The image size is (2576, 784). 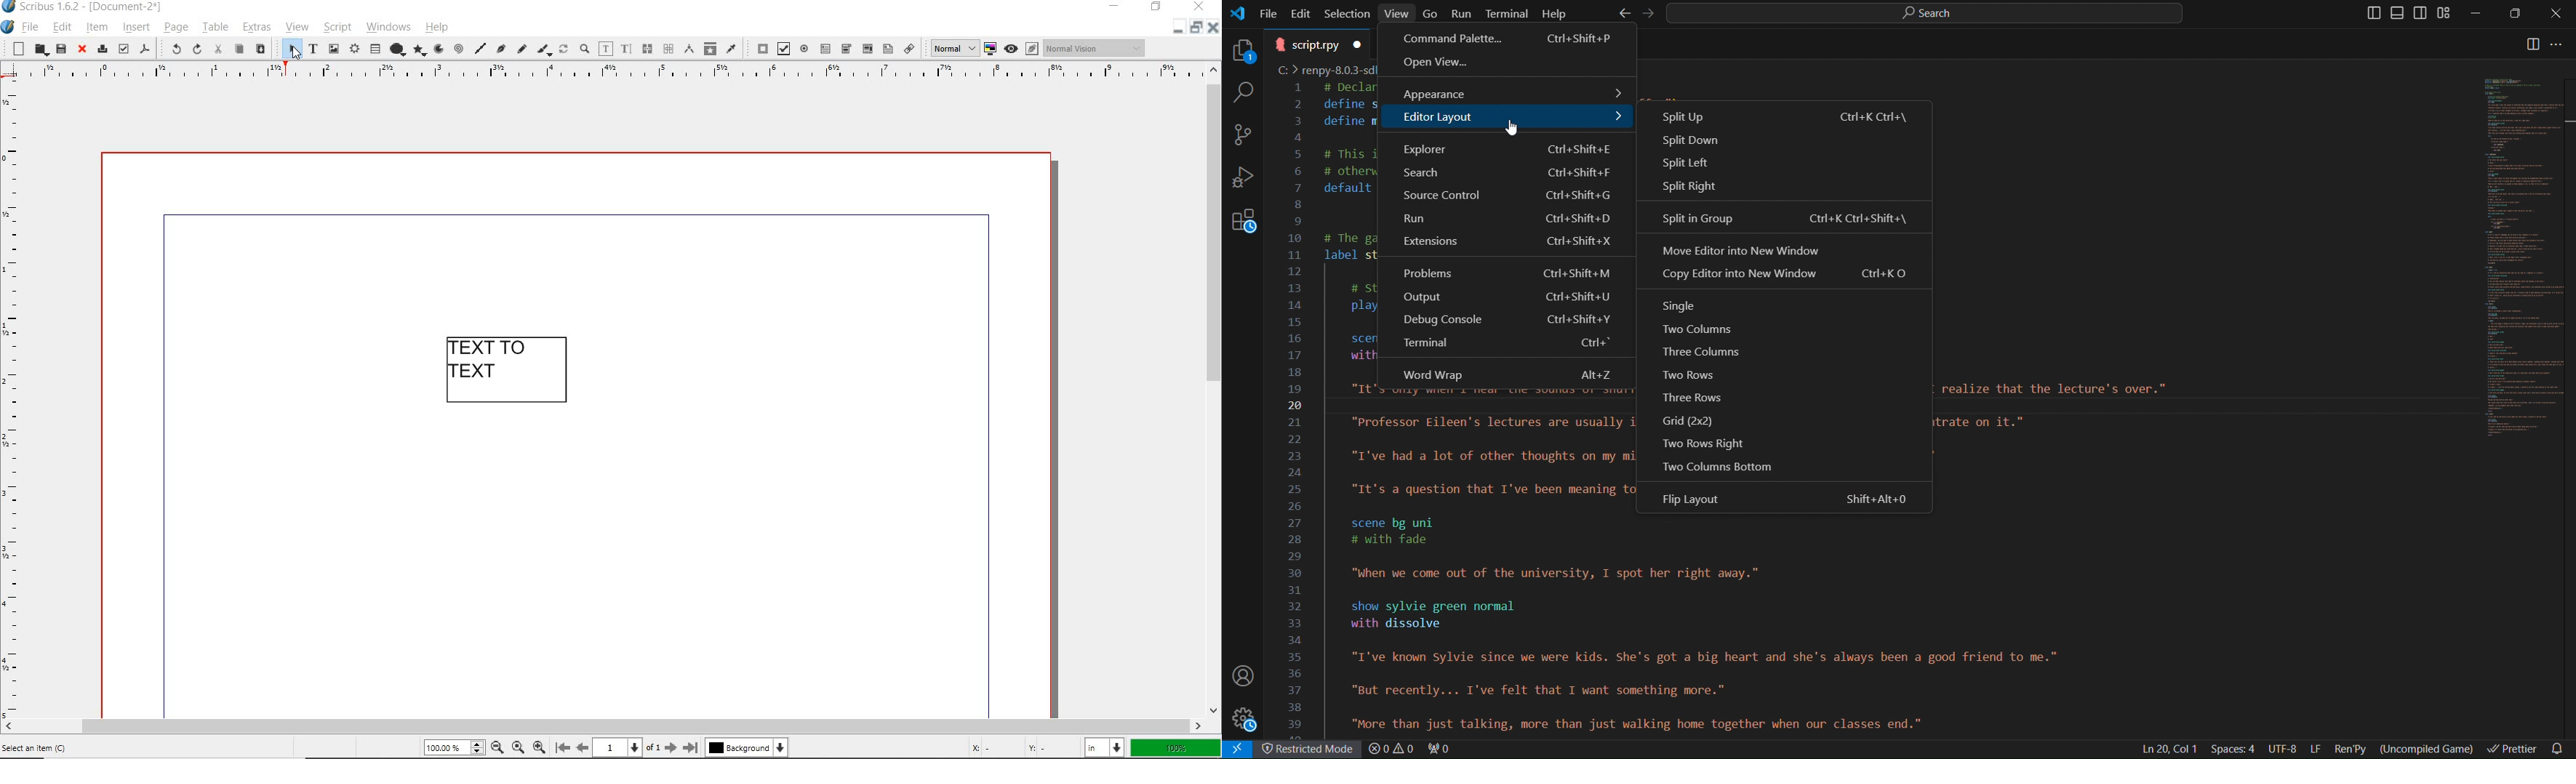 I want to click on insert, so click(x=135, y=27).